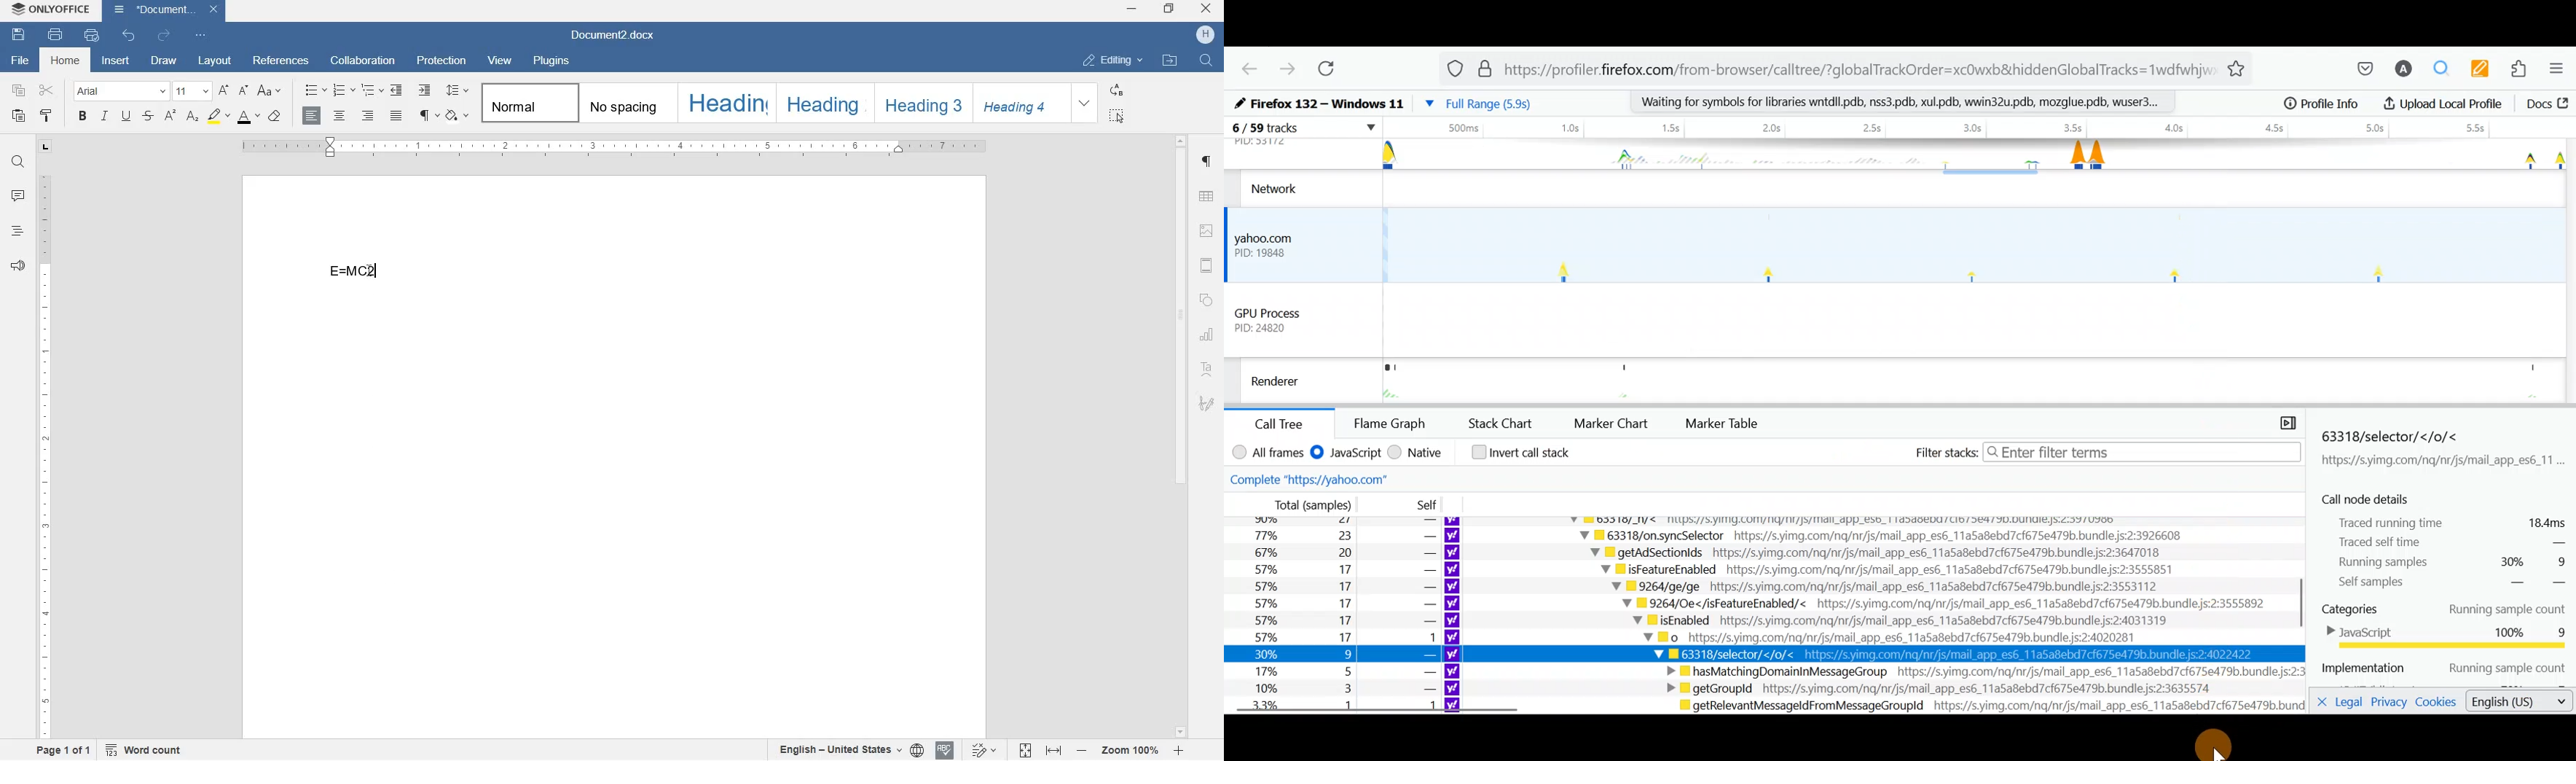 The height and width of the screenshot is (784, 2576). I want to click on paragraph settings, so click(1209, 163).